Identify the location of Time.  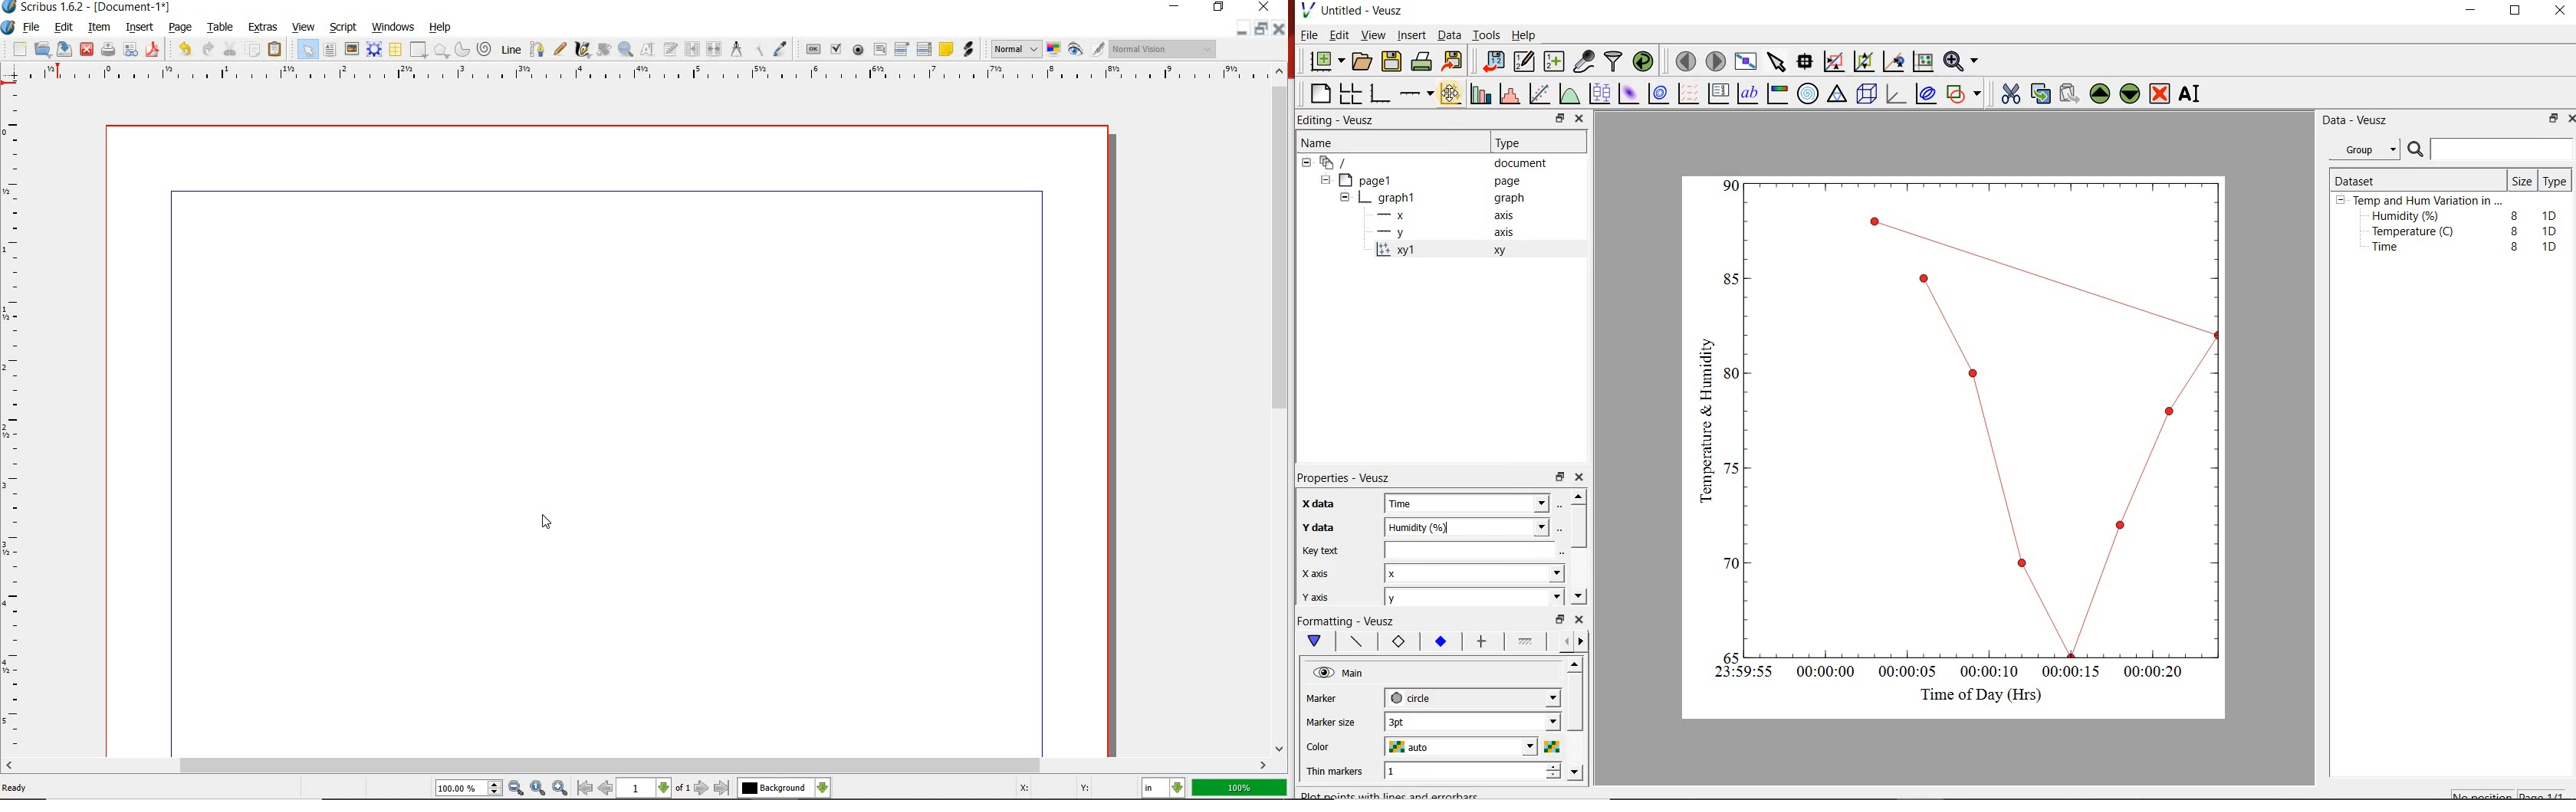
(2394, 251).